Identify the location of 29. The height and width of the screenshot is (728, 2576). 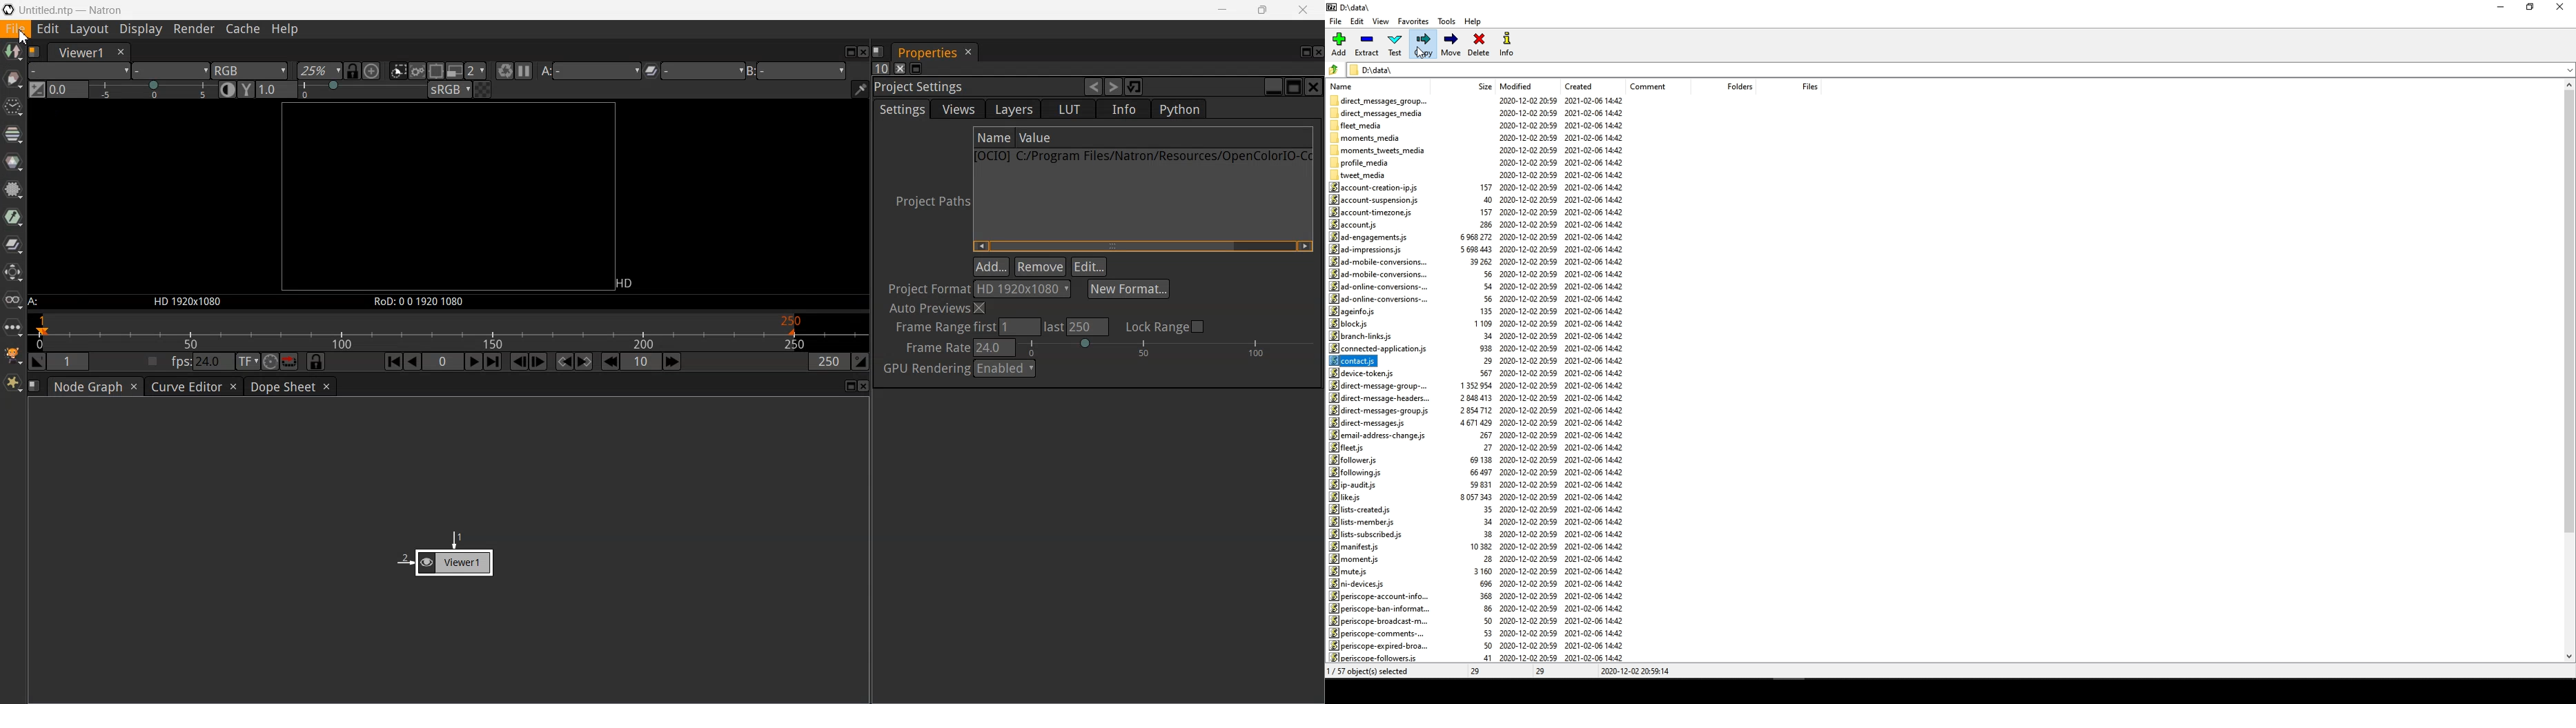
(1479, 671).